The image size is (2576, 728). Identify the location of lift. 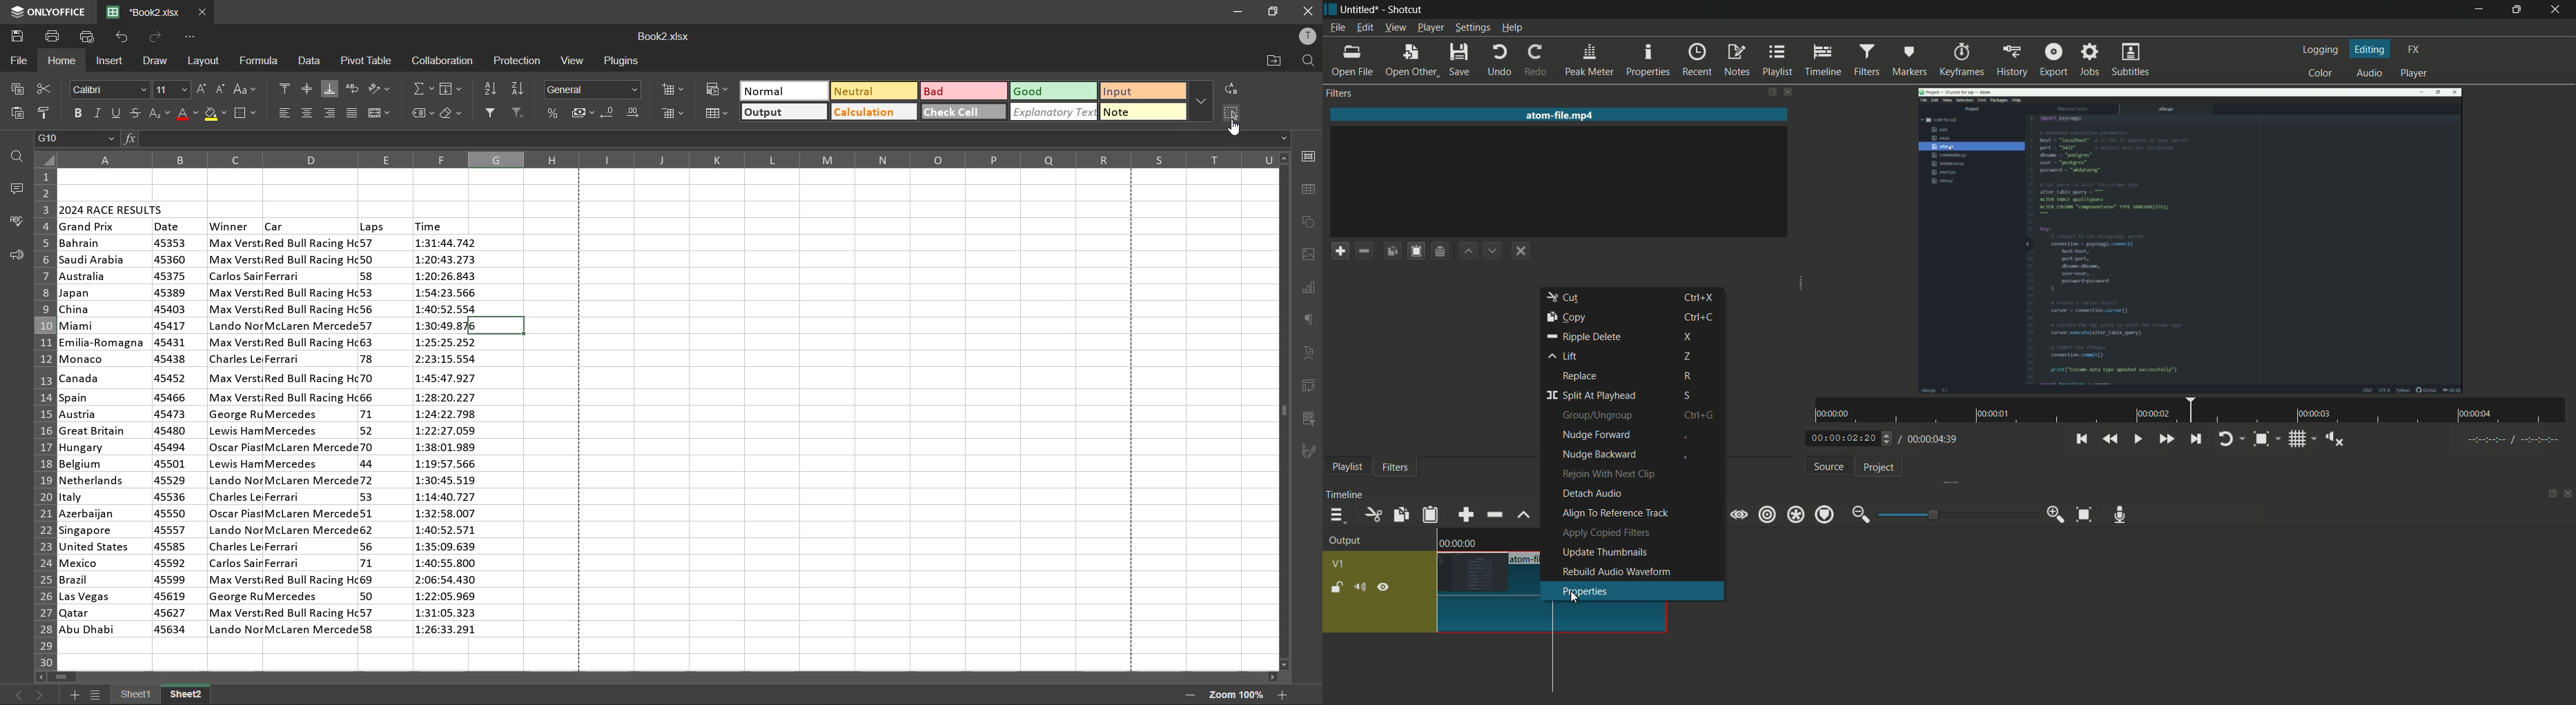
(1563, 356).